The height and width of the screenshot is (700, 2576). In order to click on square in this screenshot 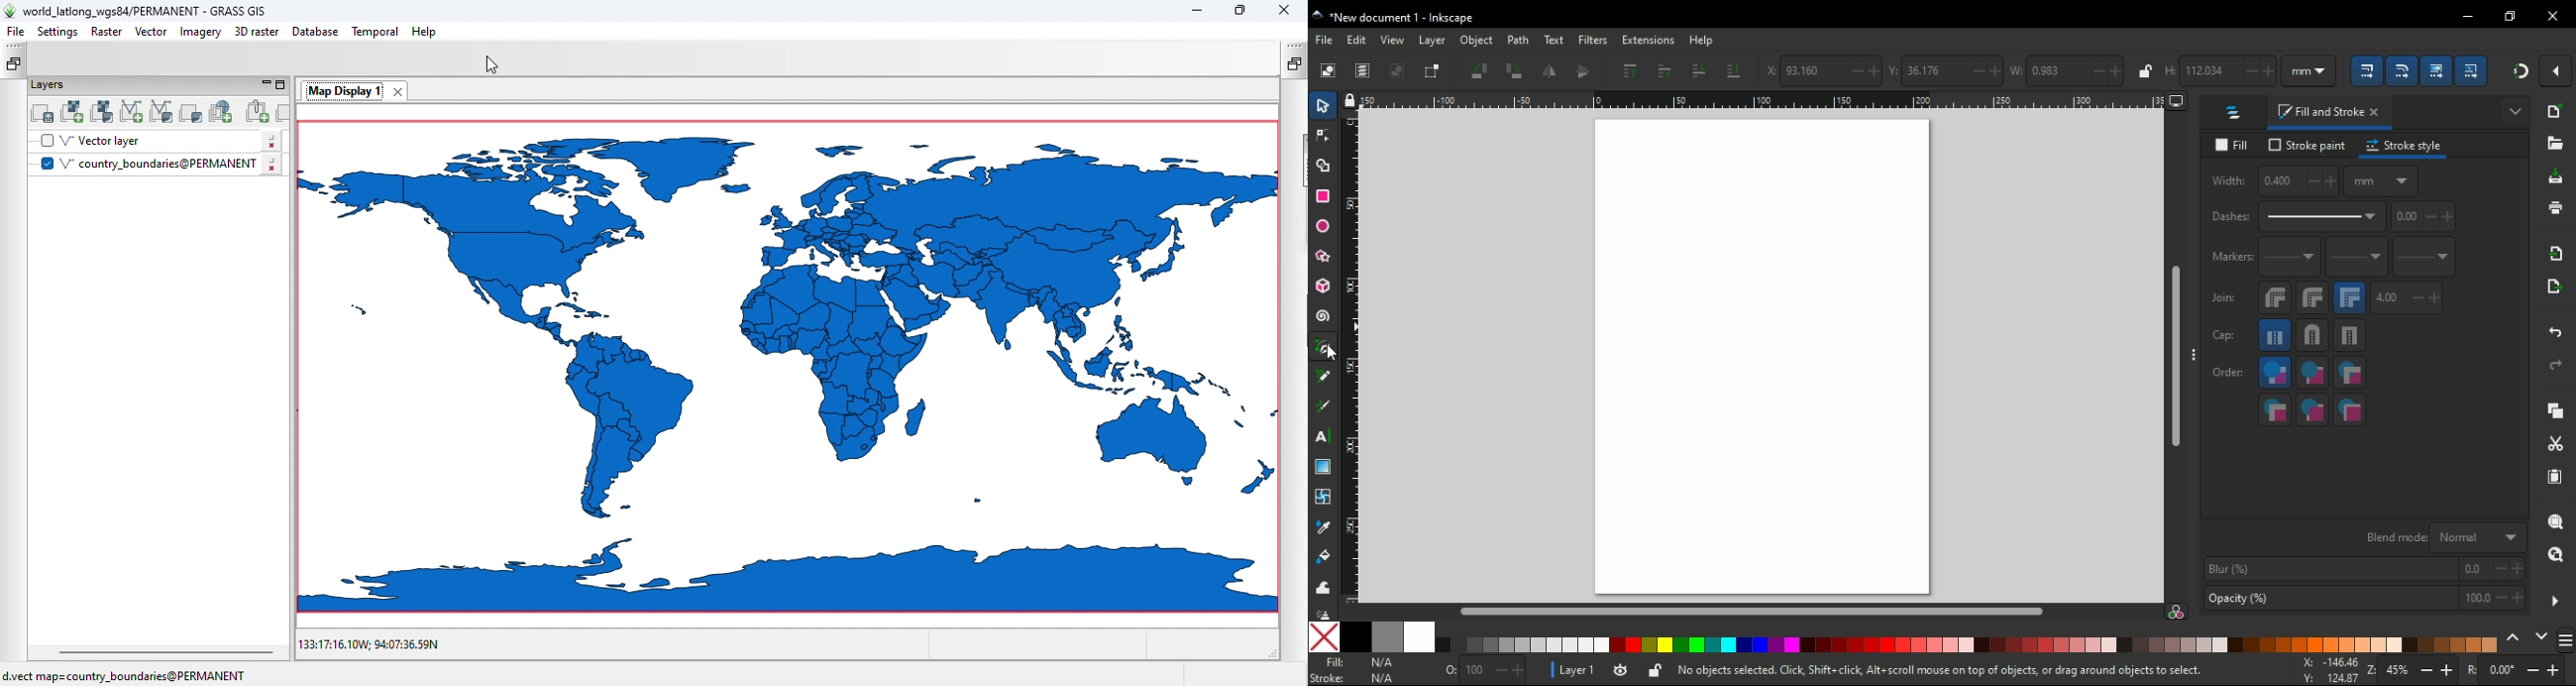, I will do `click(2350, 335)`.